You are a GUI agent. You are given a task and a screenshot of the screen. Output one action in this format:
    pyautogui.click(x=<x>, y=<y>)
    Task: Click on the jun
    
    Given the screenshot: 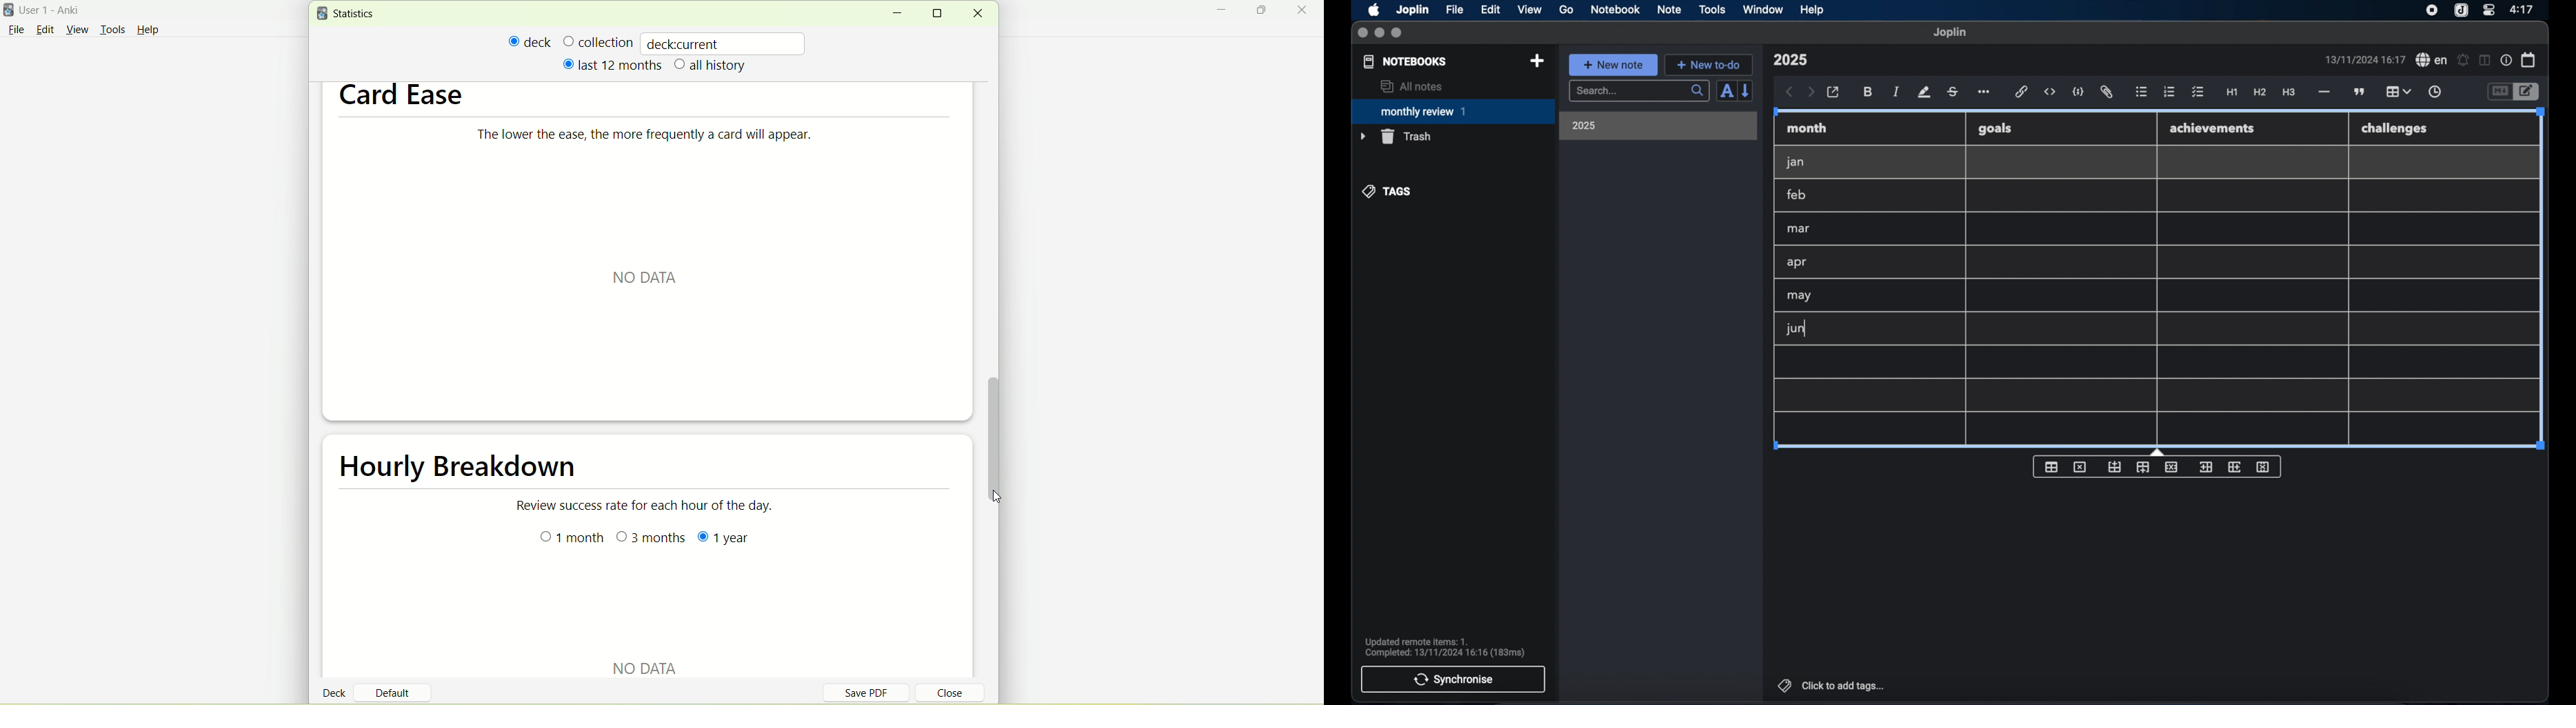 What is the action you would take?
    pyautogui.click(x=1794, y=328)
    